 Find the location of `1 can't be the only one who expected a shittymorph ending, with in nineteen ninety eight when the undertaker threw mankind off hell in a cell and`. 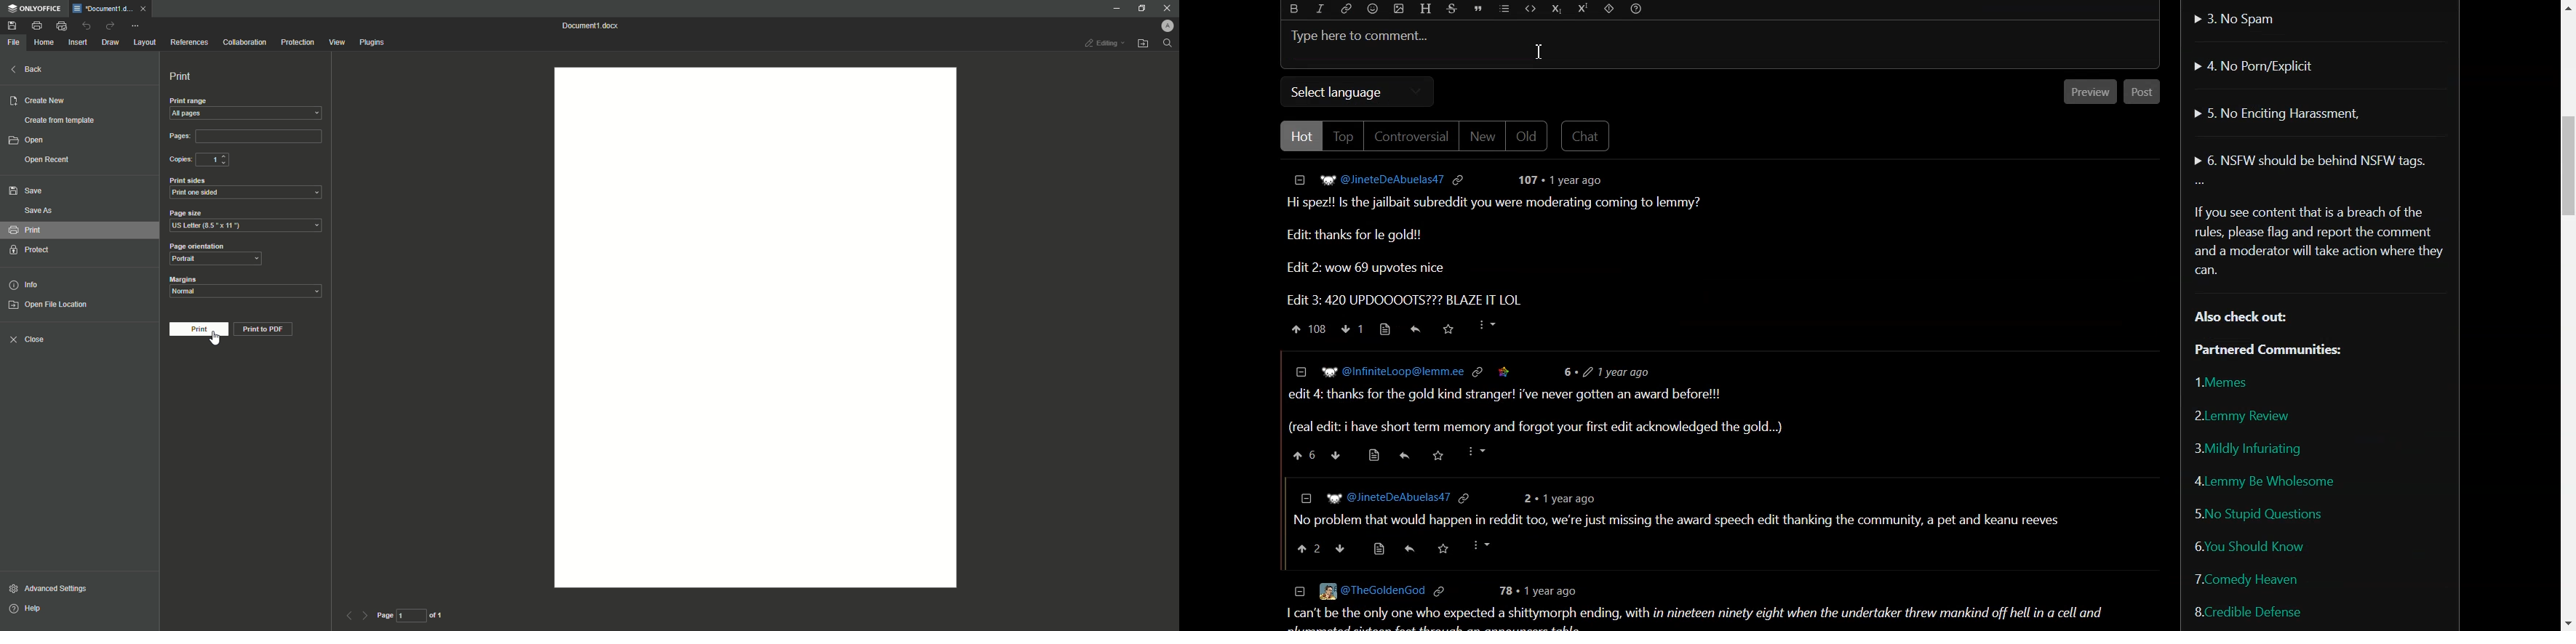

1 can't be the only one who expected a shittymorph ending, with in nineteen ninety eight when the undertaker threw mankind off hell in a cell and is located at coordinates (1689, 613).